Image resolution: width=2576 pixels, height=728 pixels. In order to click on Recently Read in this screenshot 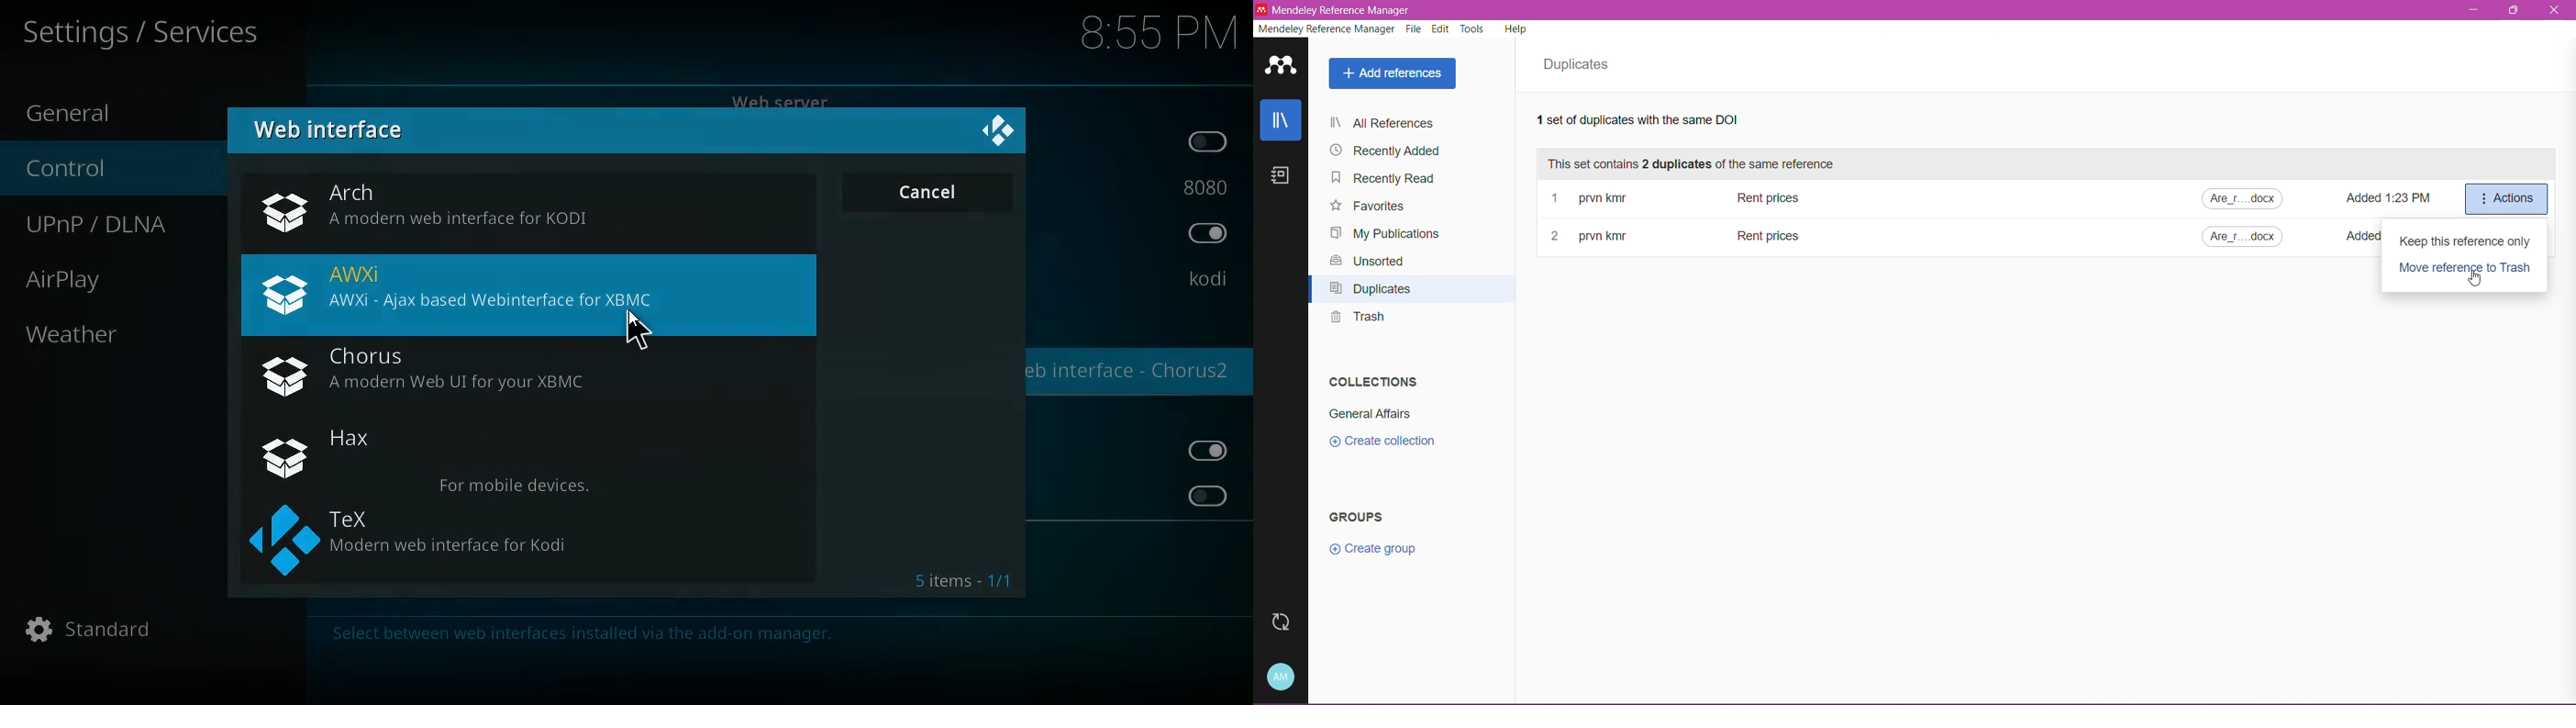, I will do `click(1390, 180)`.